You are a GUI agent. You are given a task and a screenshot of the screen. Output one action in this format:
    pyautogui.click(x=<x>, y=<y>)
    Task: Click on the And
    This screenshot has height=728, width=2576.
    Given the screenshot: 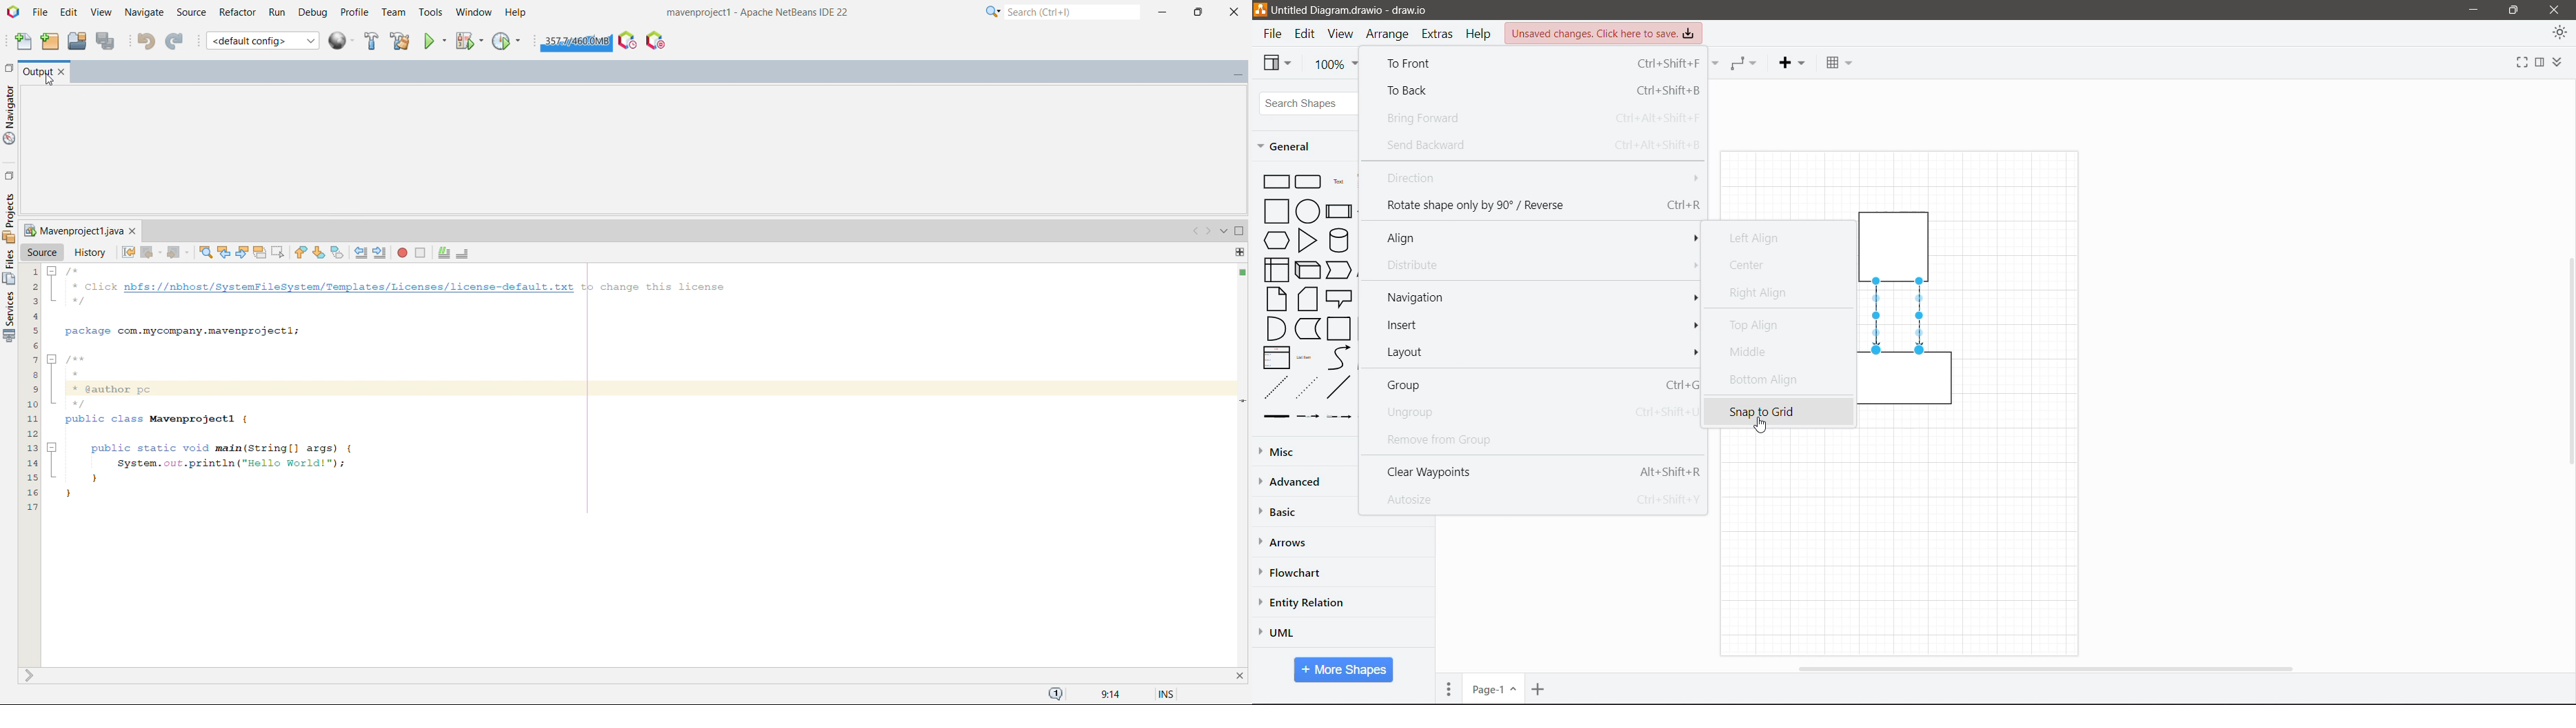 What is the action you would take?
    pyautogui.click(x=1275, y=328)
    